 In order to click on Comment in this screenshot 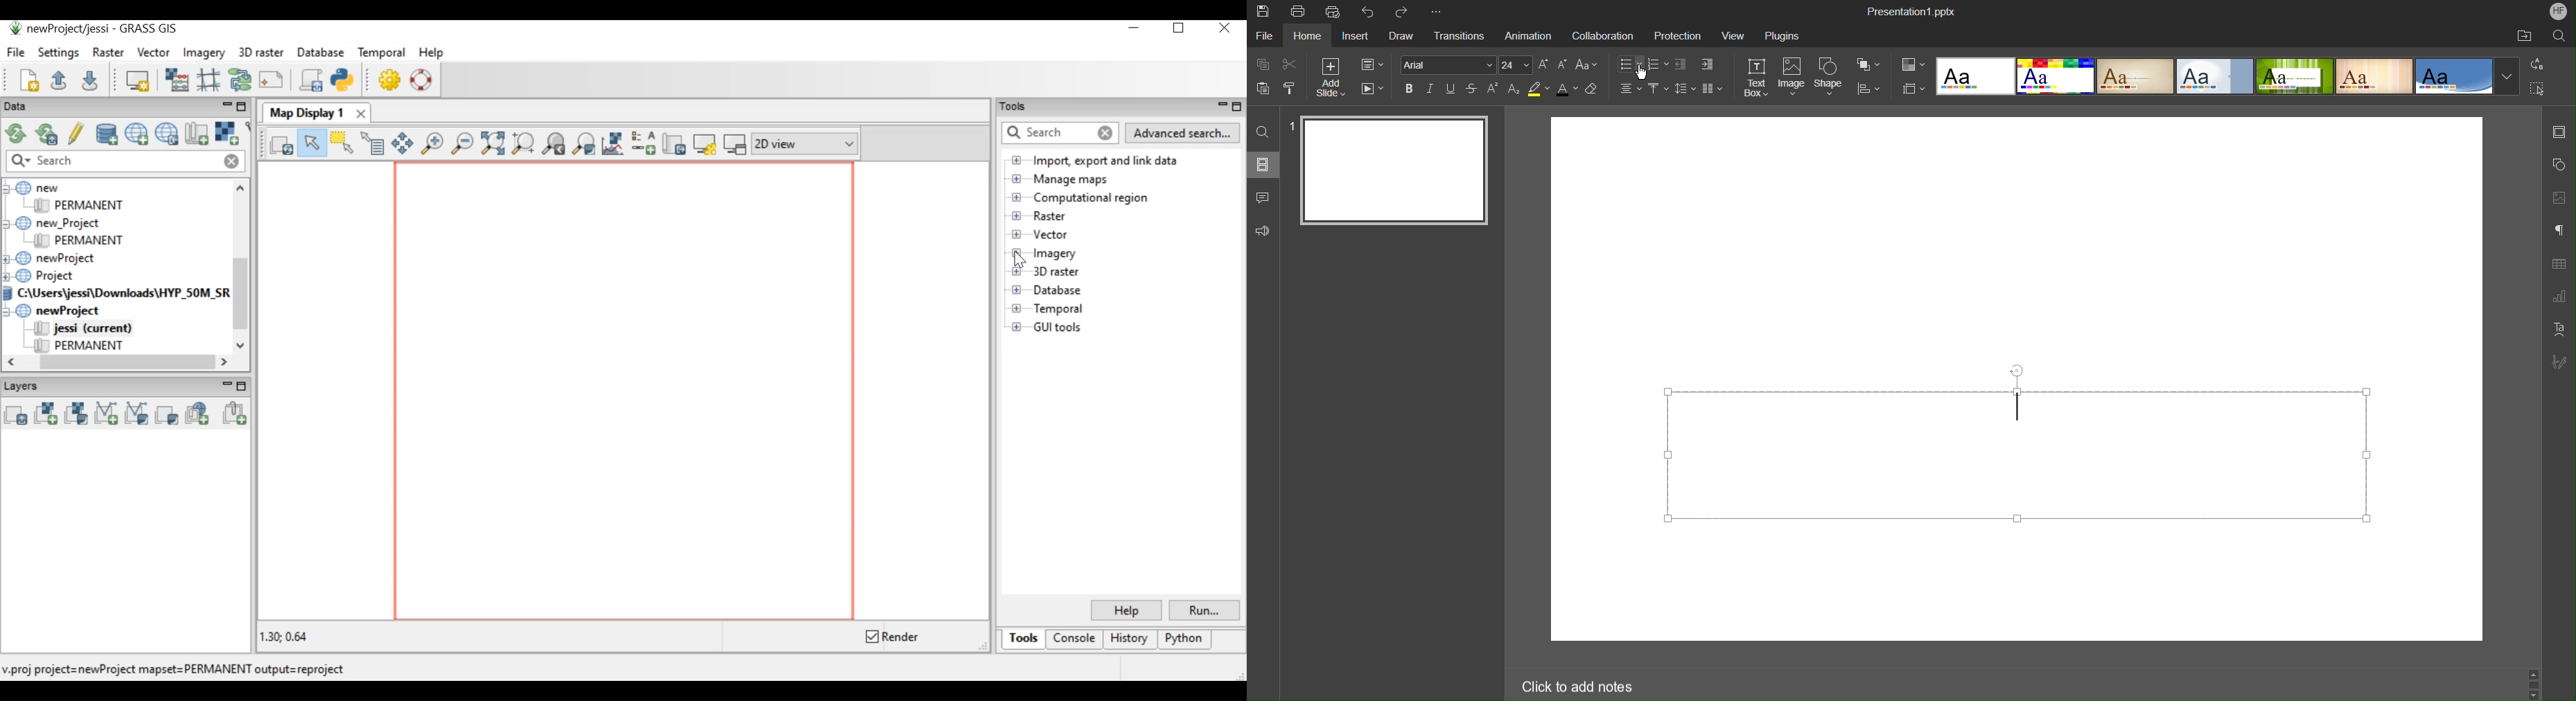, I will do `click(1263, 197)`.